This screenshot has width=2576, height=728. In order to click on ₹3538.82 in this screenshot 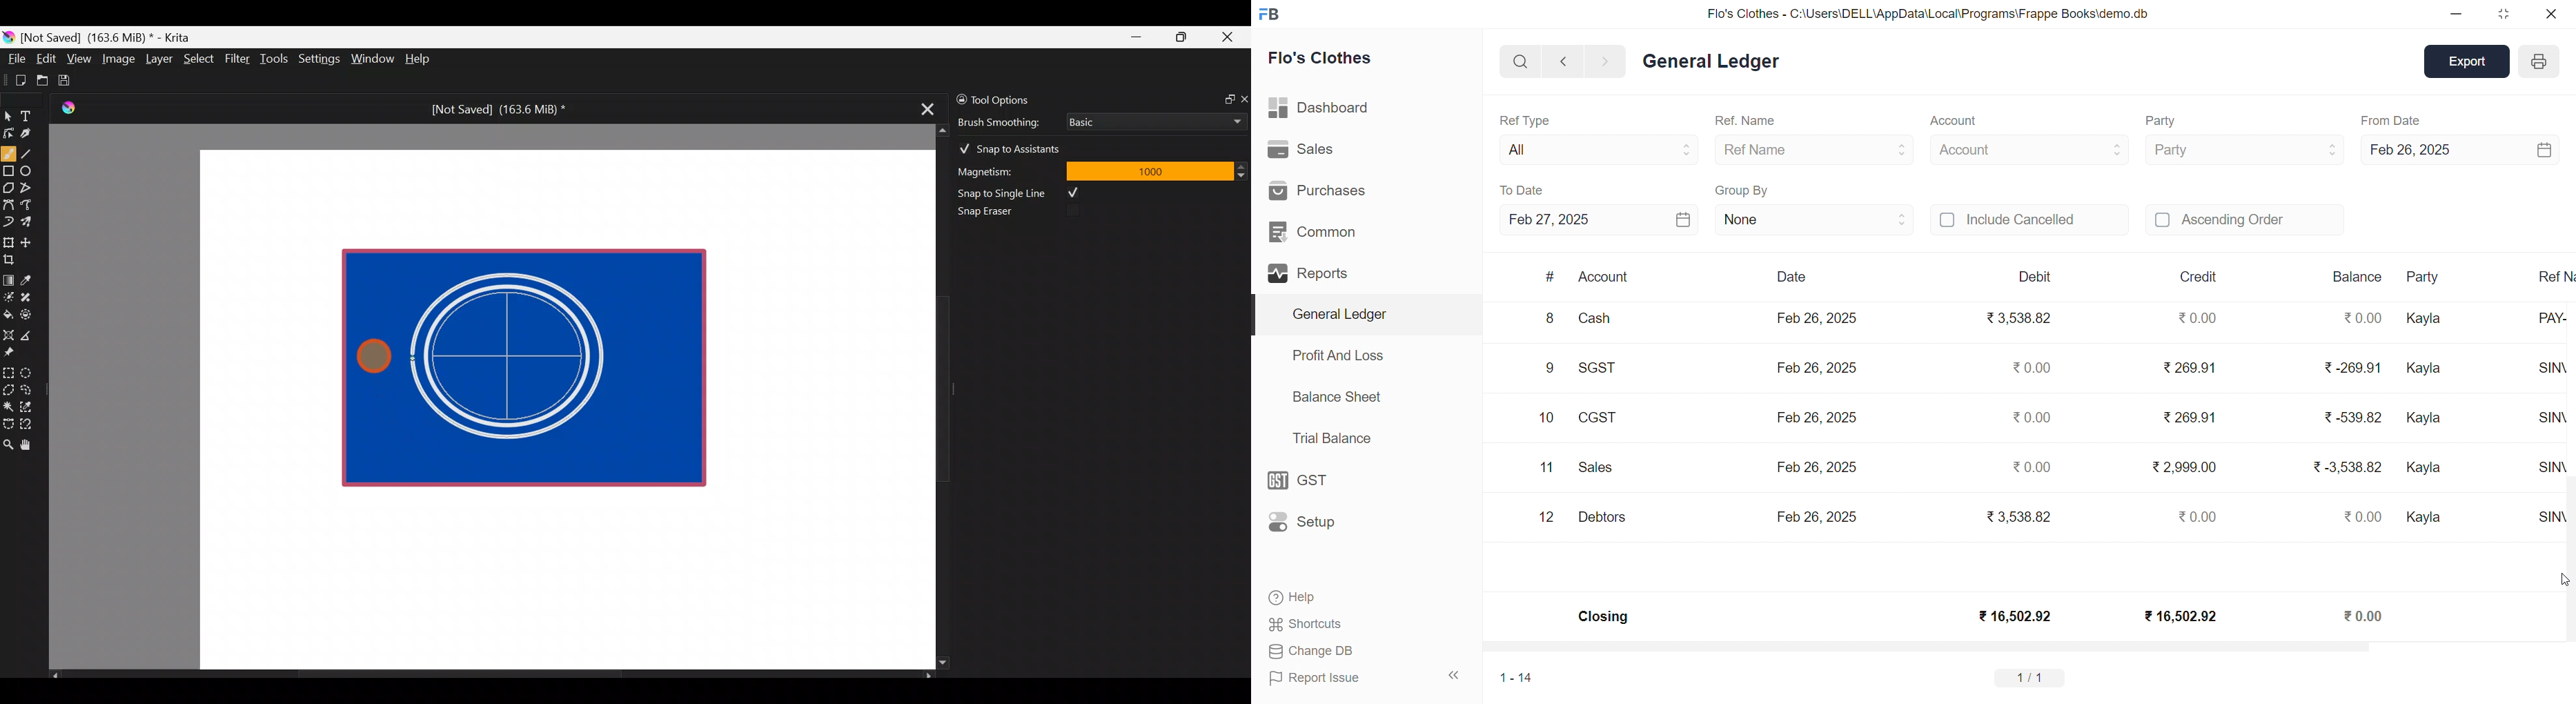, I will do `click(2016, 515)`.